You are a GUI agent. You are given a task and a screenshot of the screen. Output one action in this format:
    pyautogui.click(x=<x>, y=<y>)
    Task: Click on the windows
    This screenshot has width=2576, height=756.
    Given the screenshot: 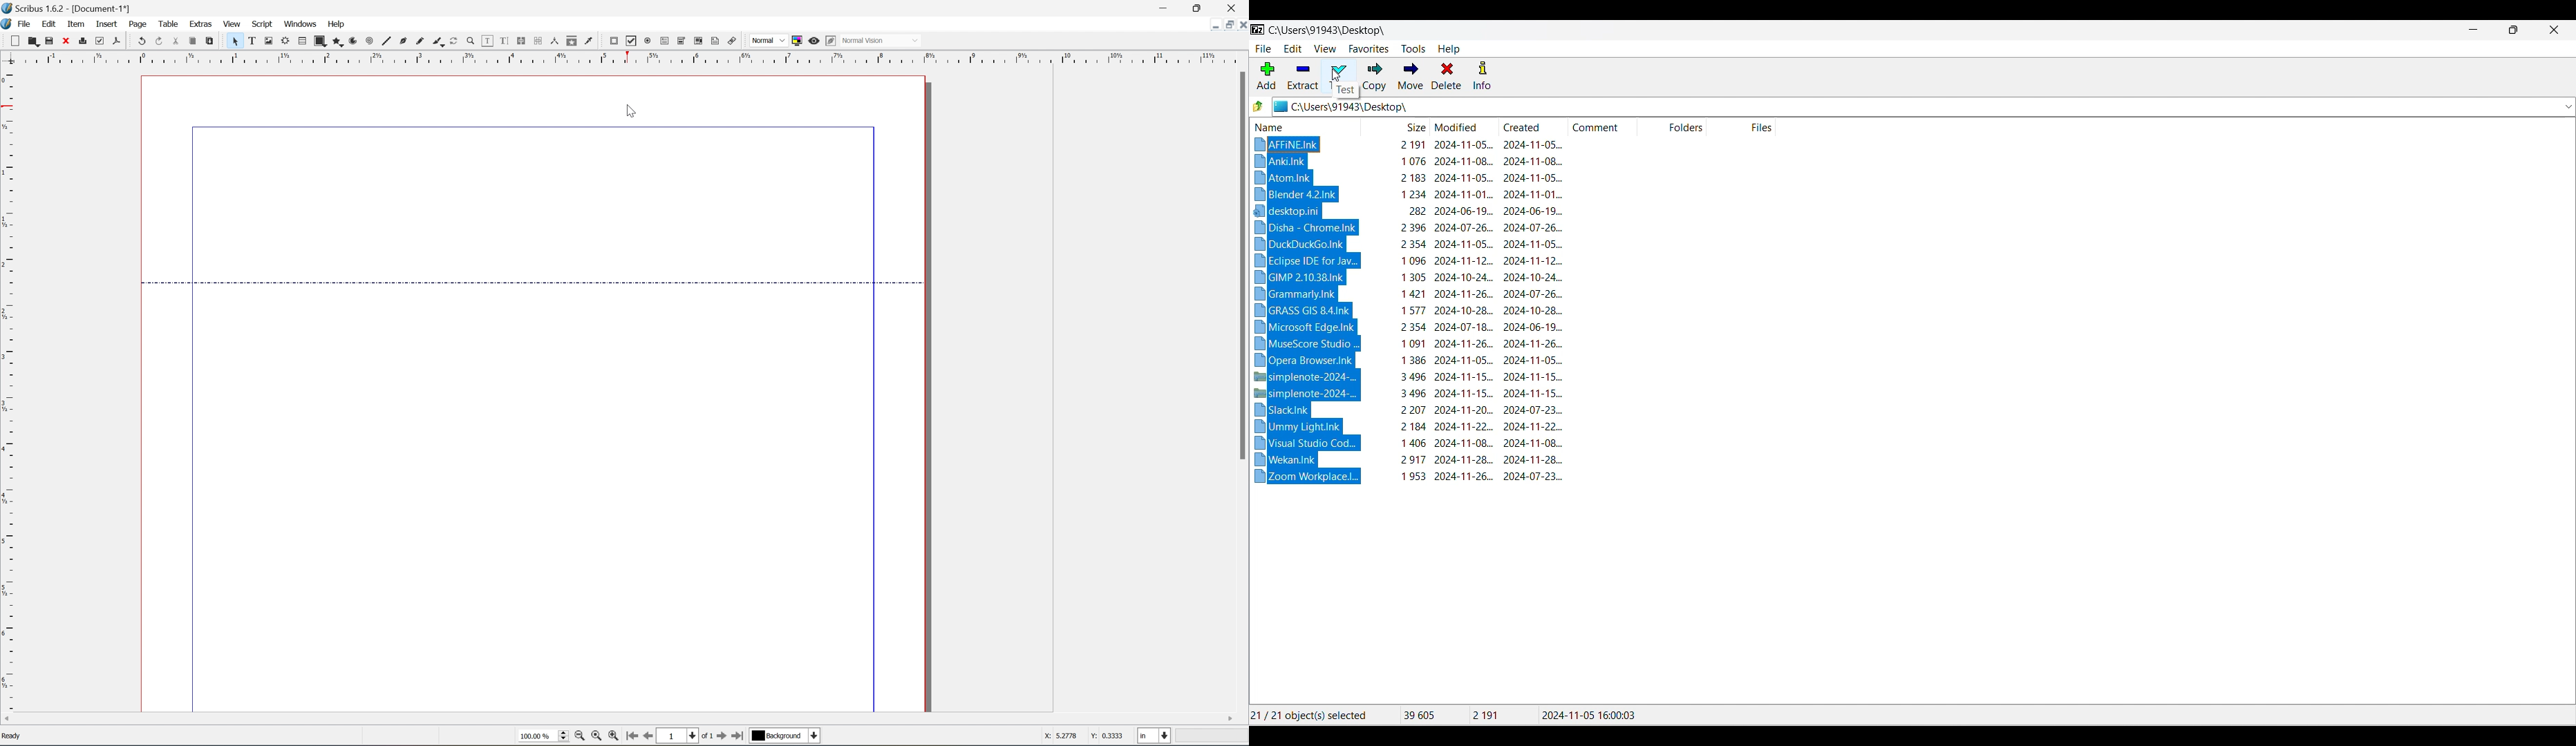 What is the action you would take?
    pyautogui.click(x=301, y=23)
    